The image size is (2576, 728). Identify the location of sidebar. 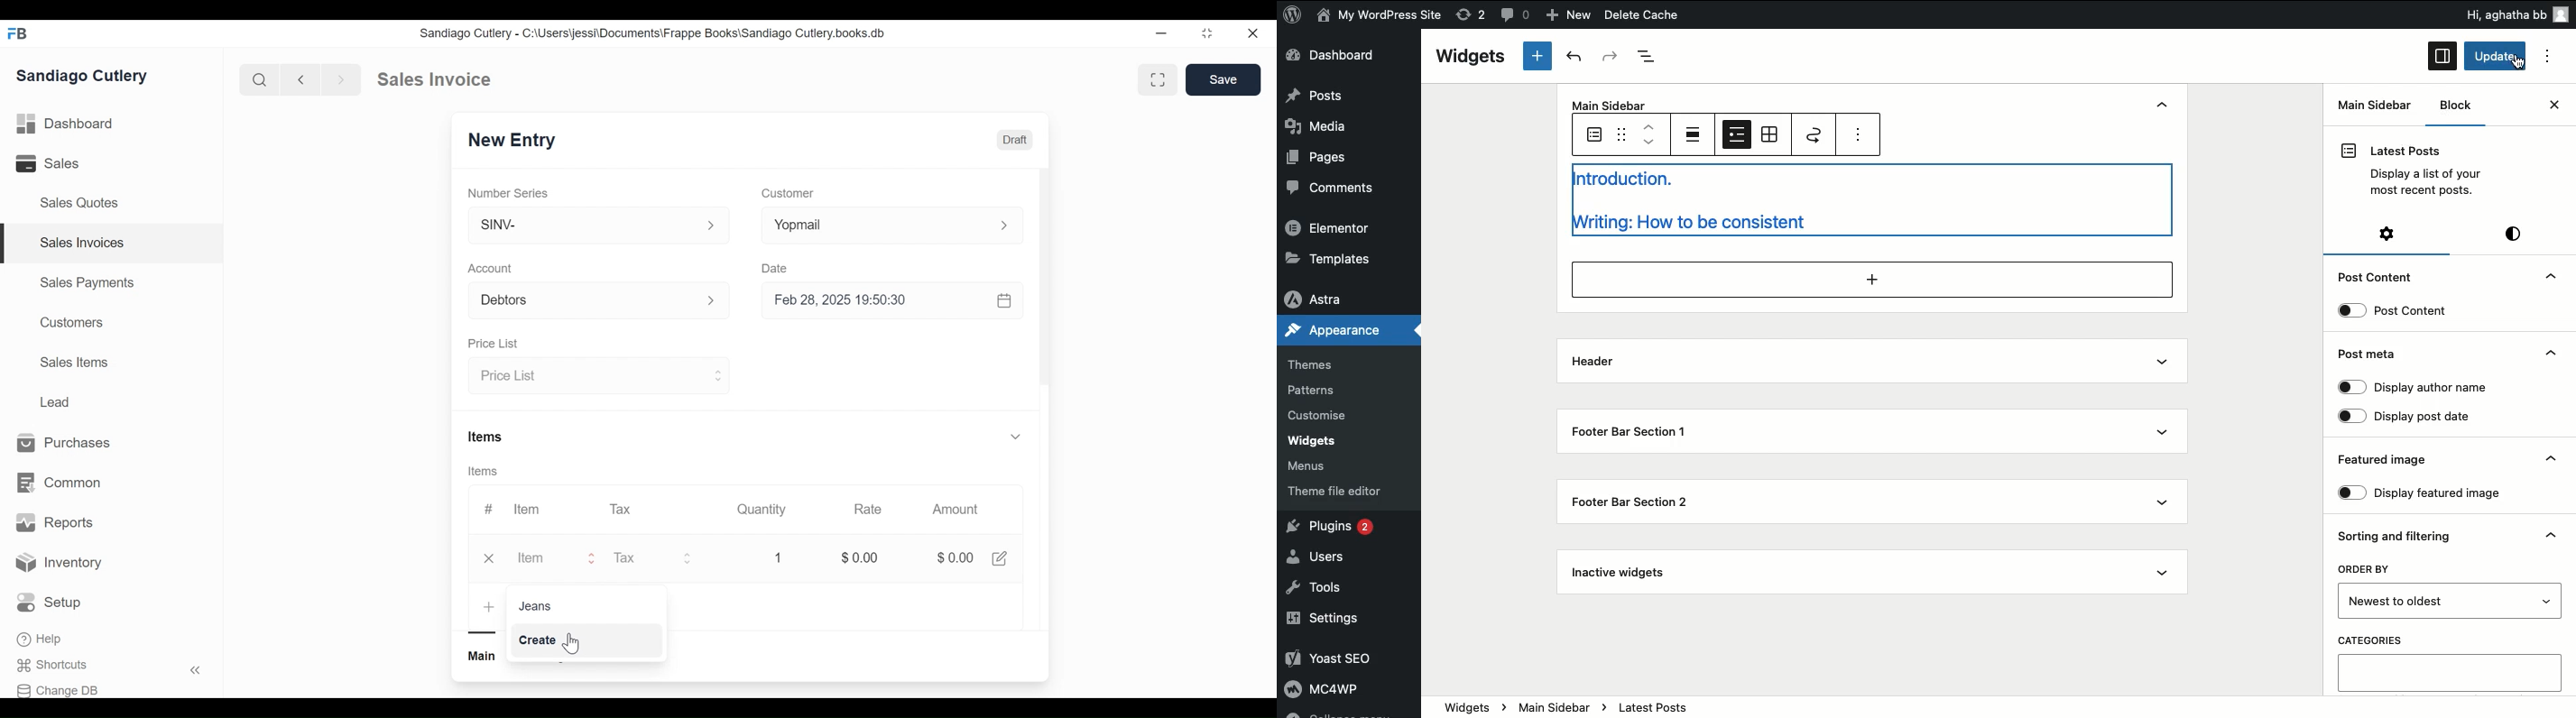
(2434, 55).